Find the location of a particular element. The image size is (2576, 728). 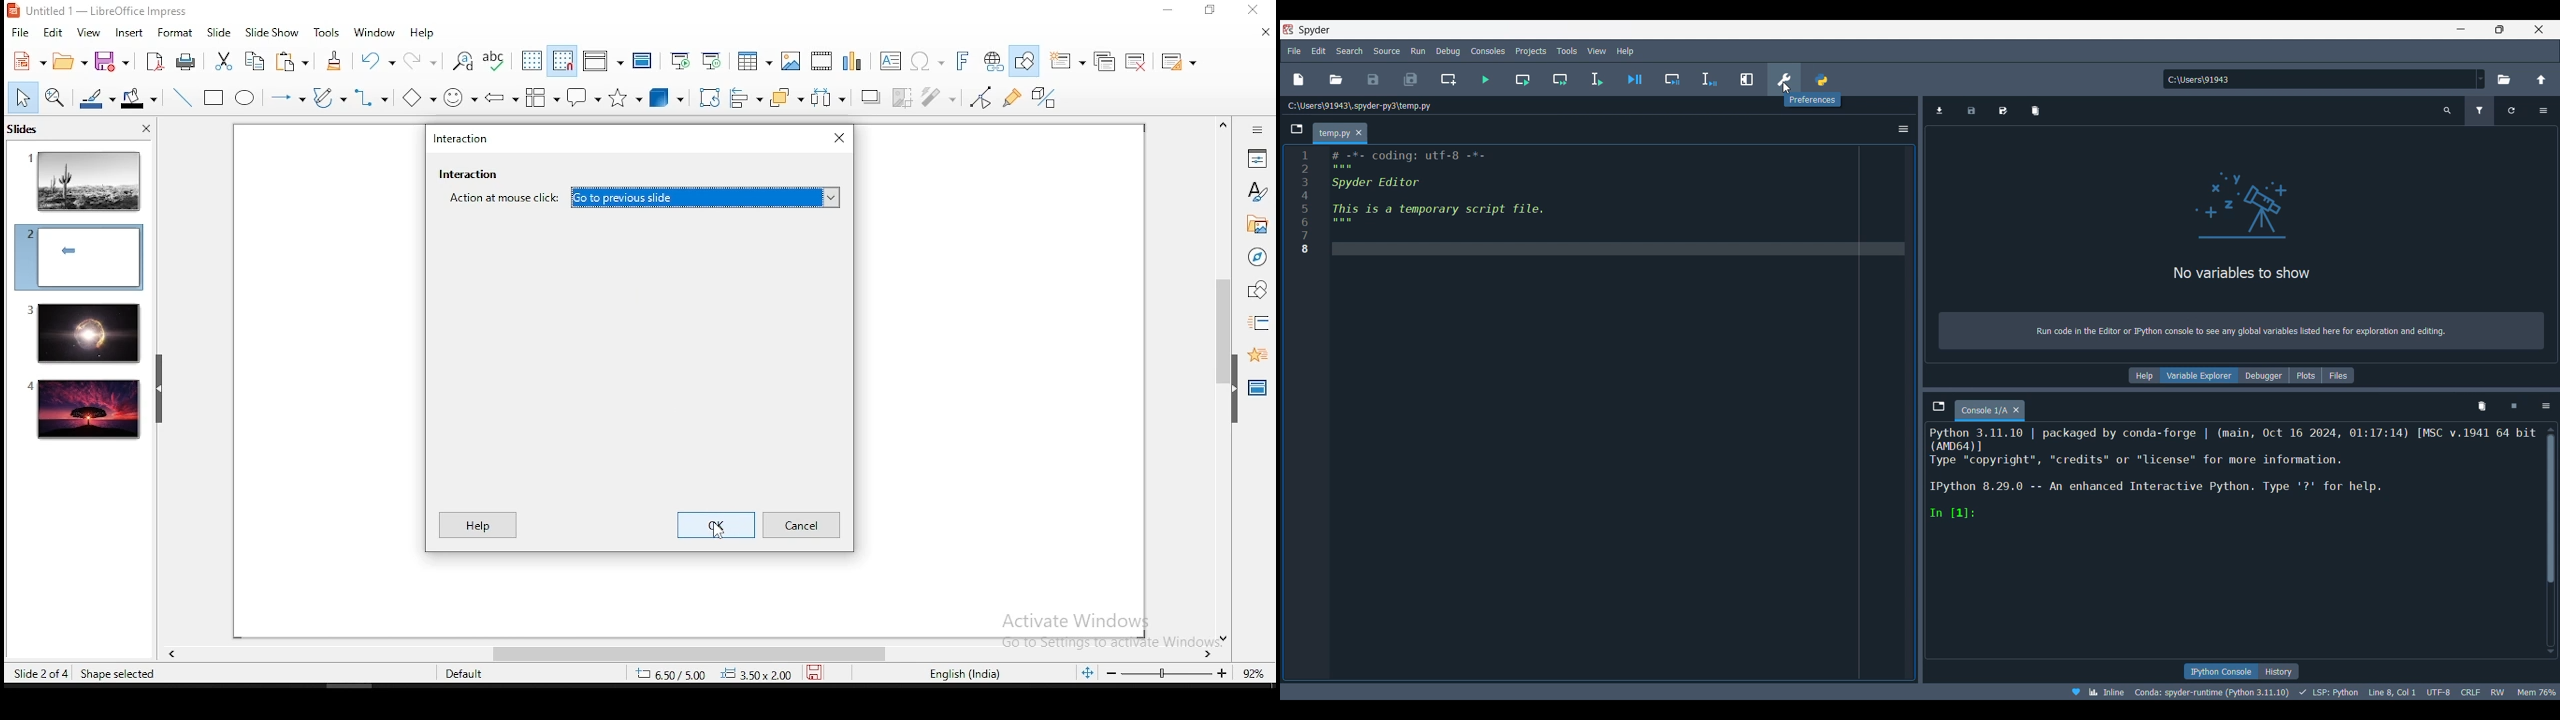

slide layout is located at coordinates (1176, 62).